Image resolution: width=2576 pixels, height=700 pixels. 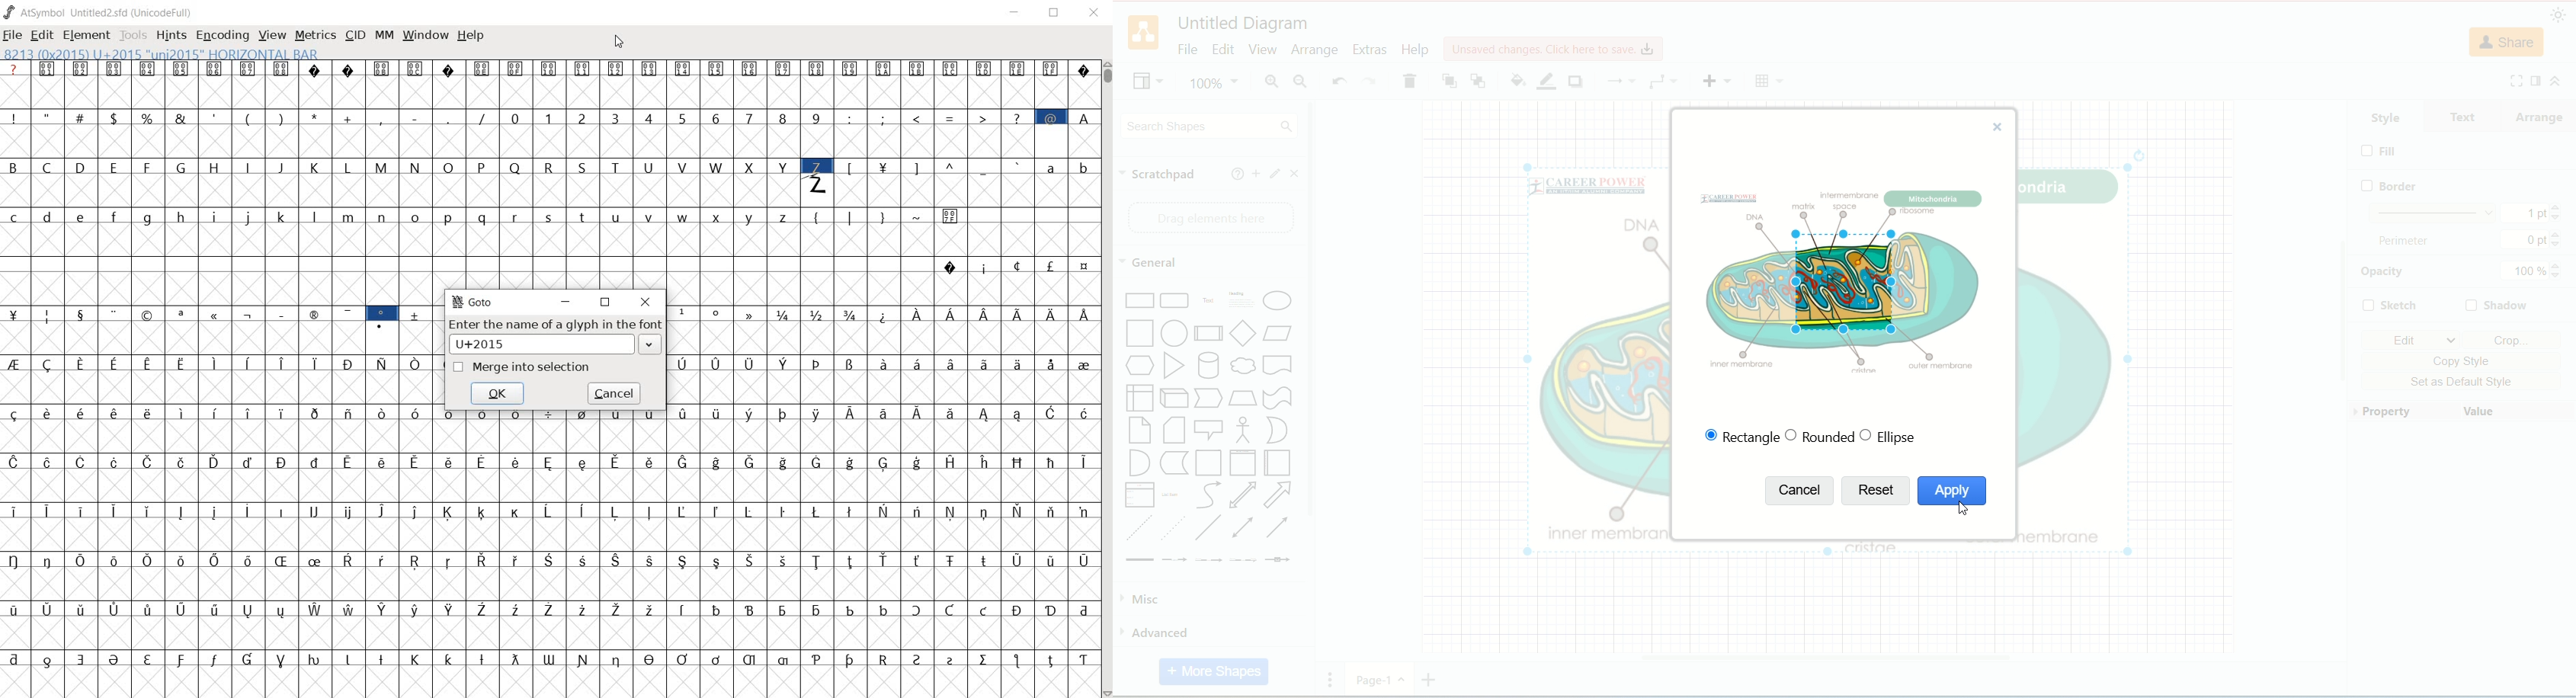 What do you see at coordinates (1141, 367) in the screenshot?
I see `Hexagon` at bounding box center [1141, 367].